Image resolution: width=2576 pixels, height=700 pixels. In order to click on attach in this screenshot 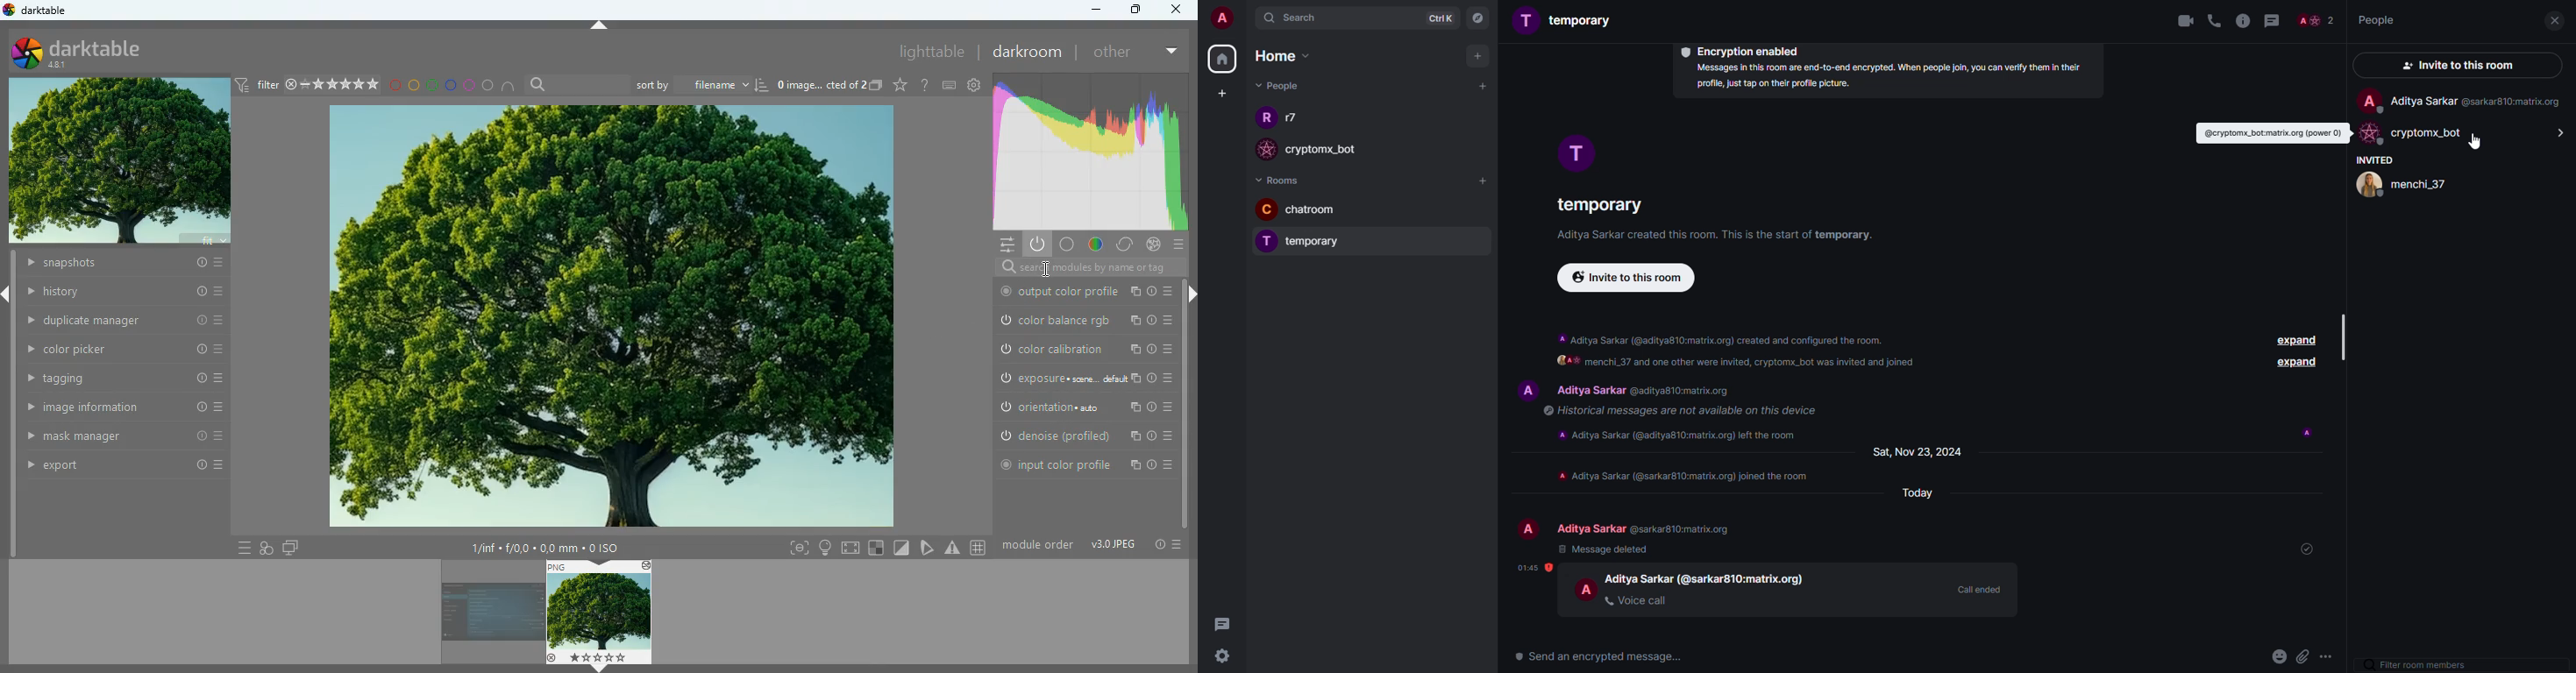, I will do `click(2304, 657)`.